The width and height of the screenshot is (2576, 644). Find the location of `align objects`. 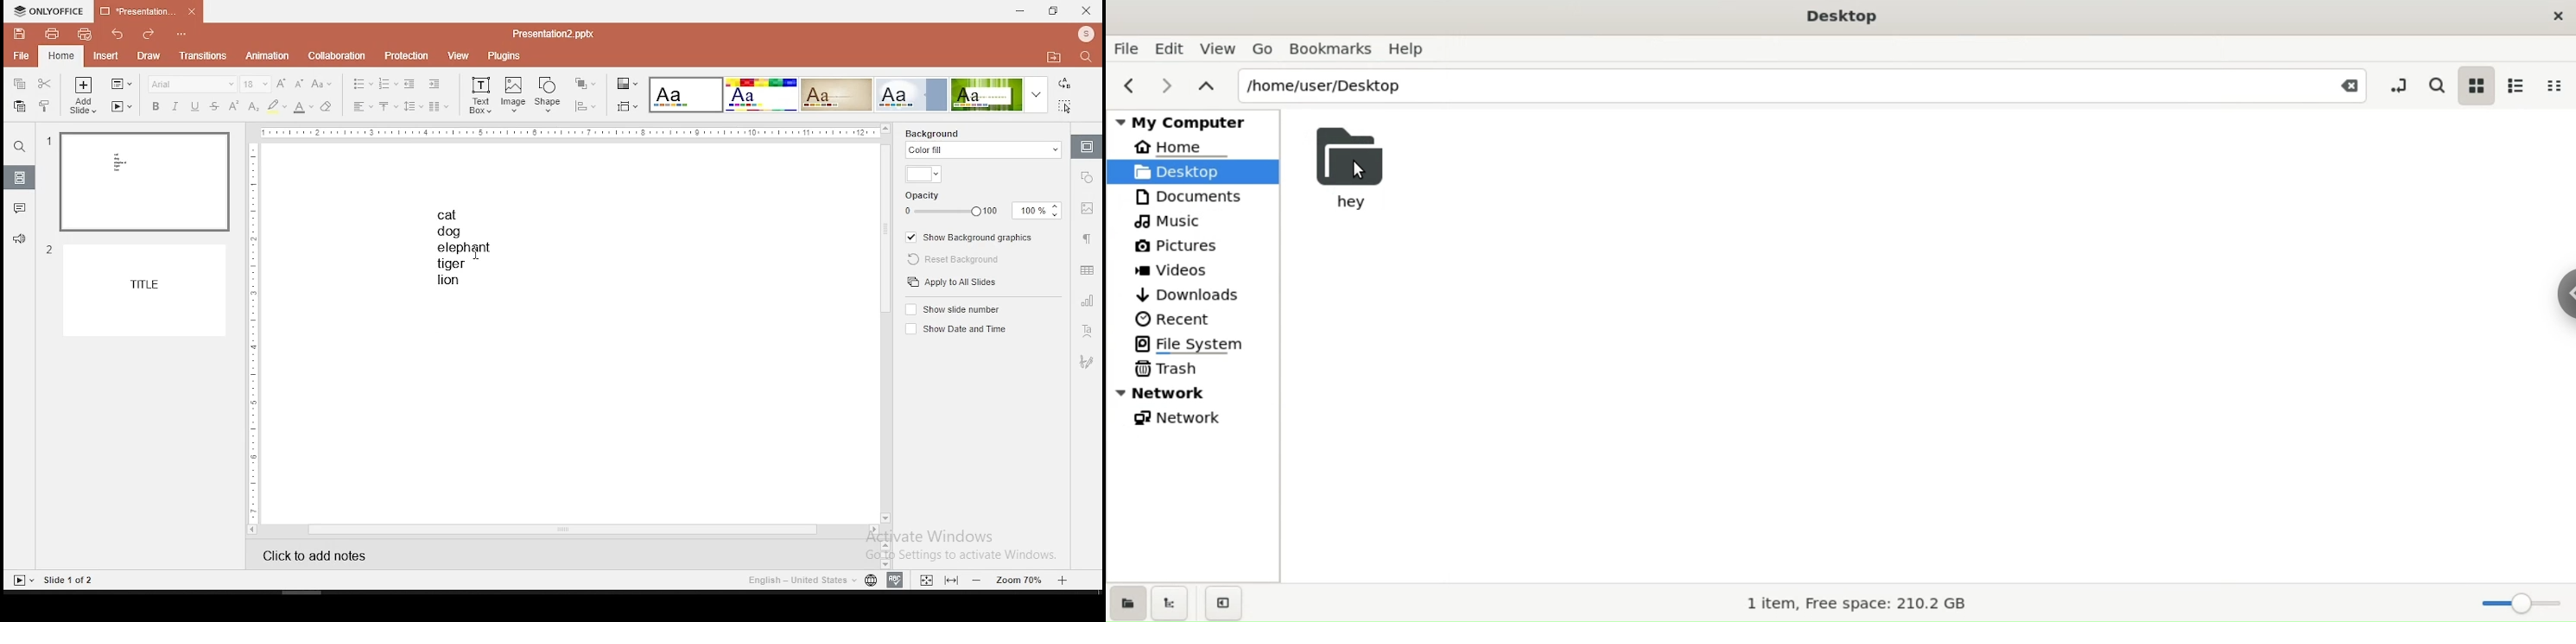

align objects is located at coordinates (626, 106).